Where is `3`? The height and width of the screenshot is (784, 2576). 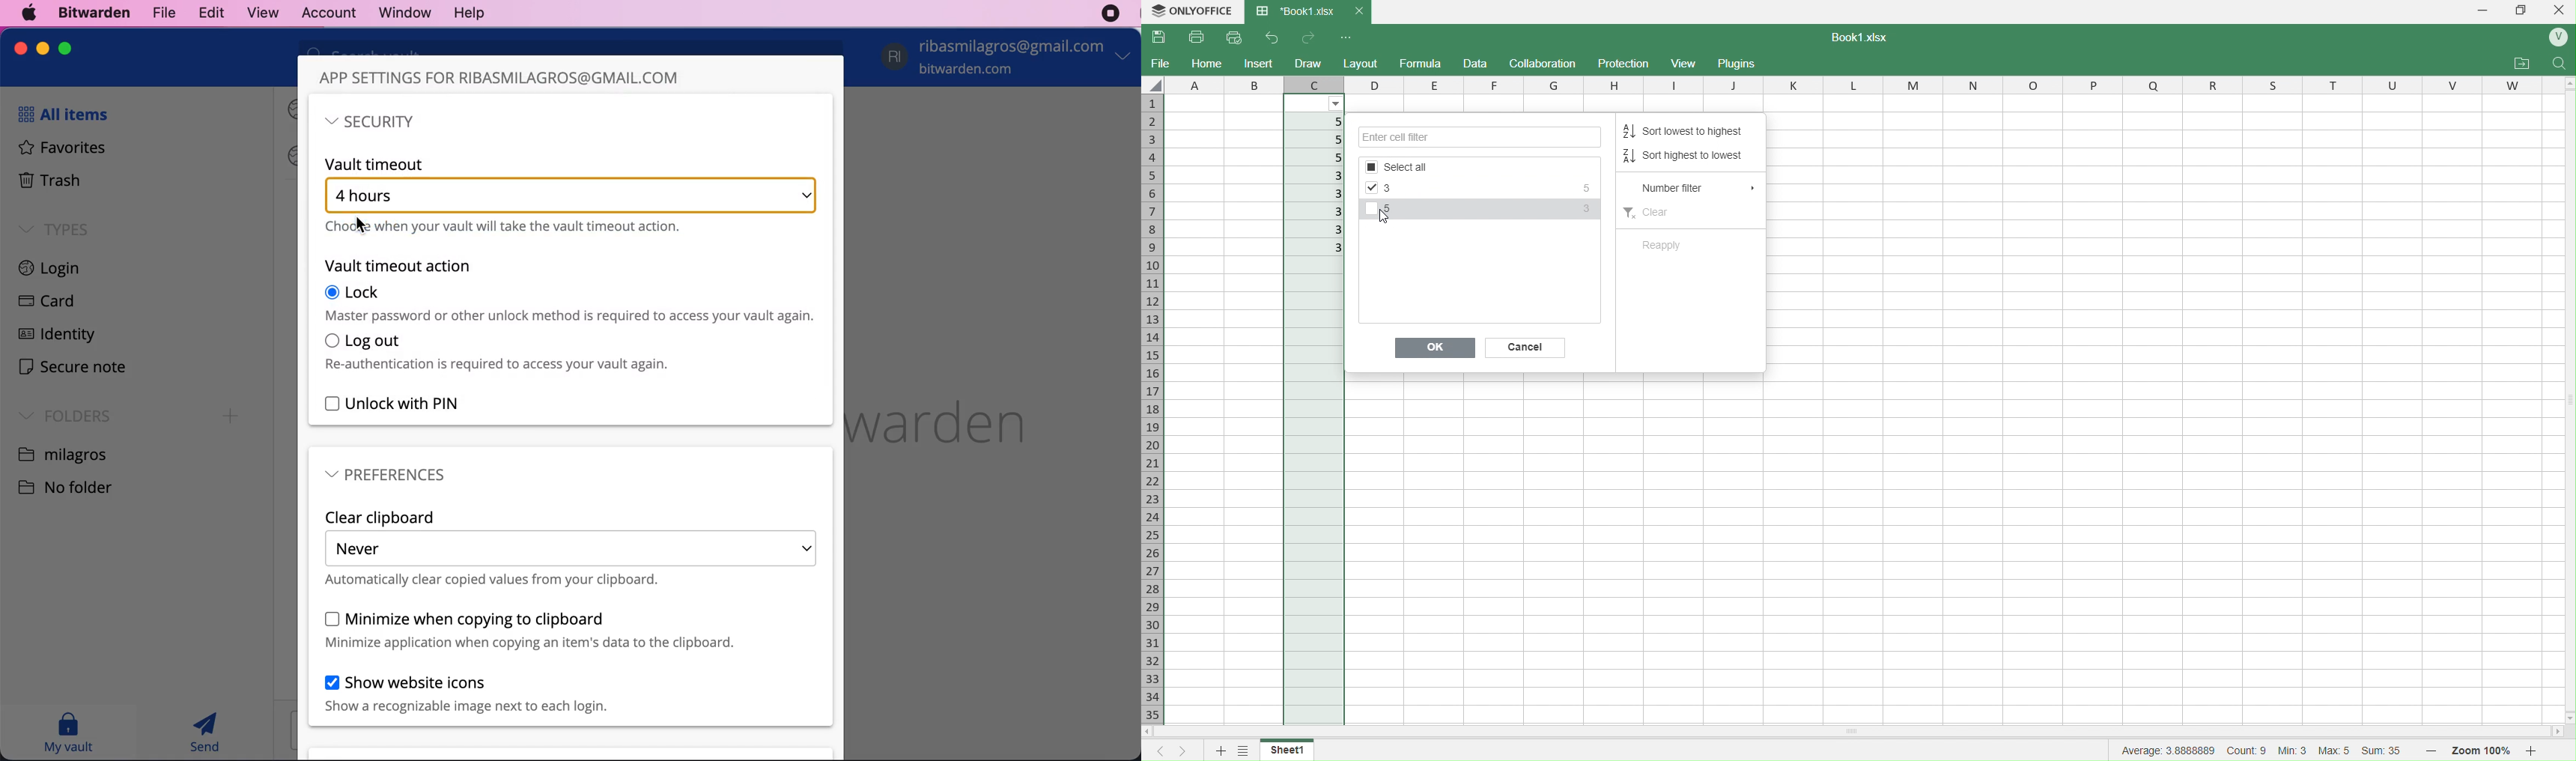 3 is located at coordinates (1585, 211).